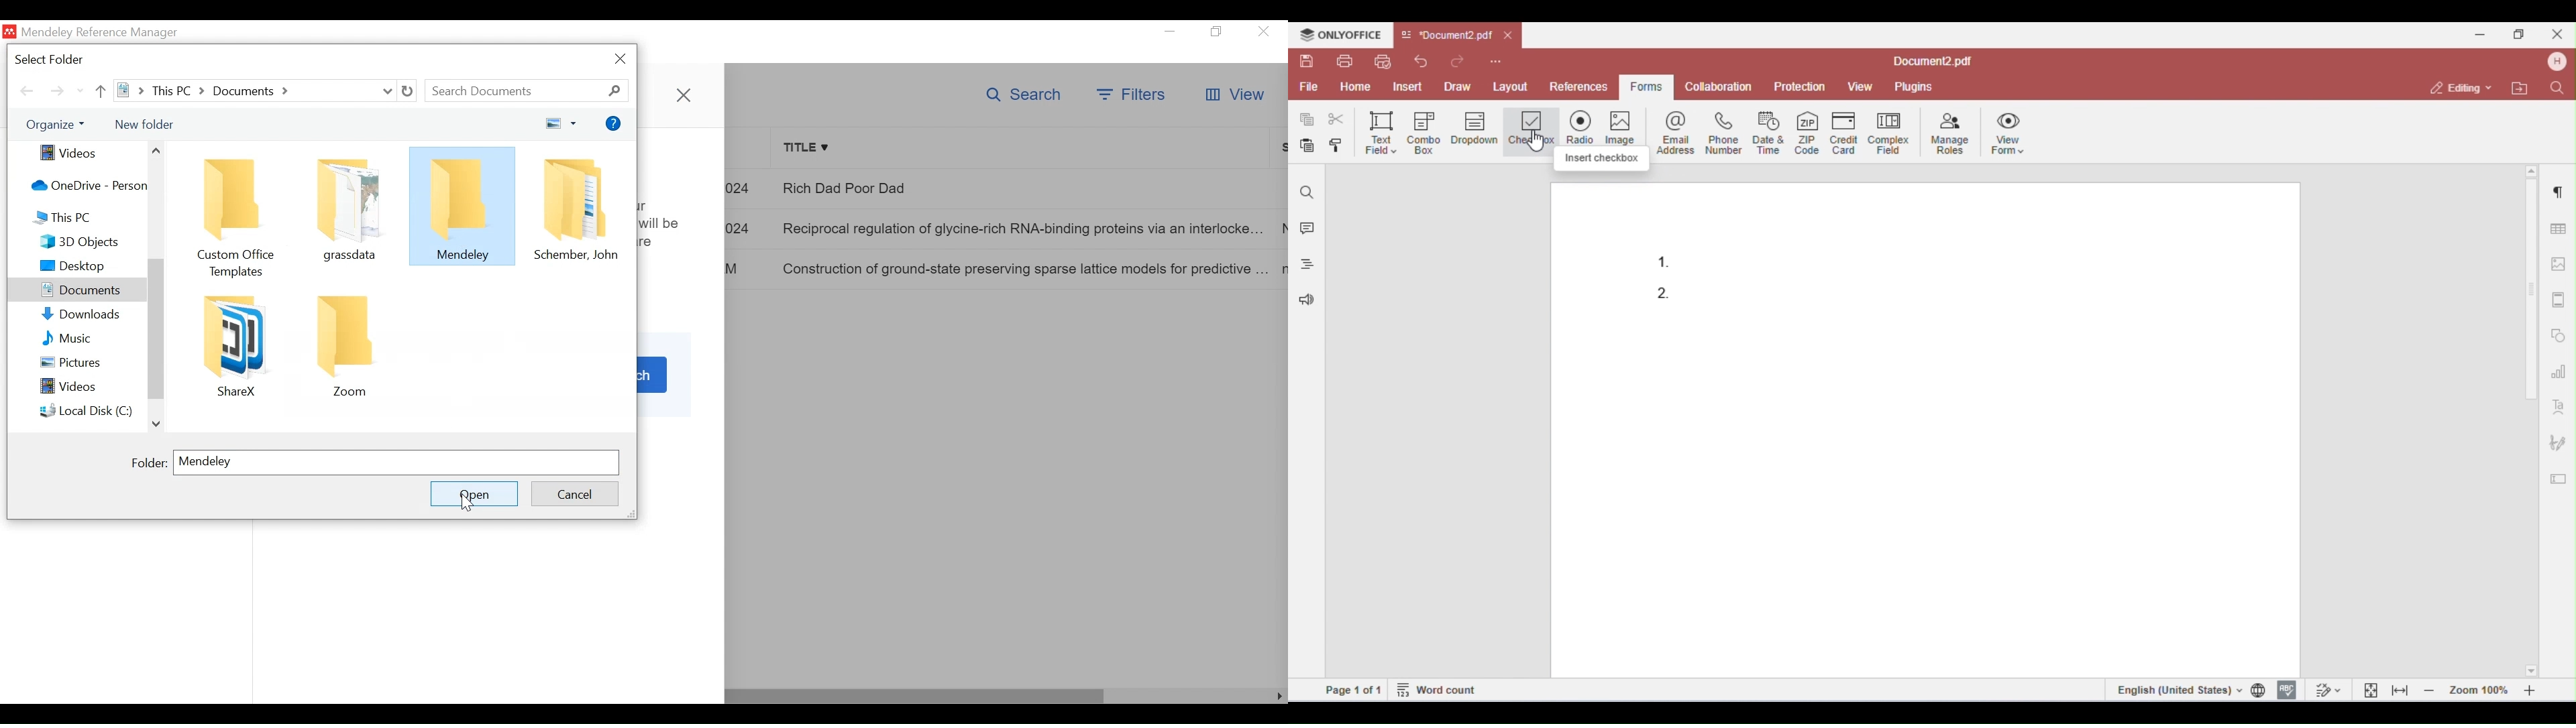 The height and width of the screenshot is (728, 2576). Describe the element at coordinates (59, 93) in the screenshot. I see `Navigate Forward` at that location.